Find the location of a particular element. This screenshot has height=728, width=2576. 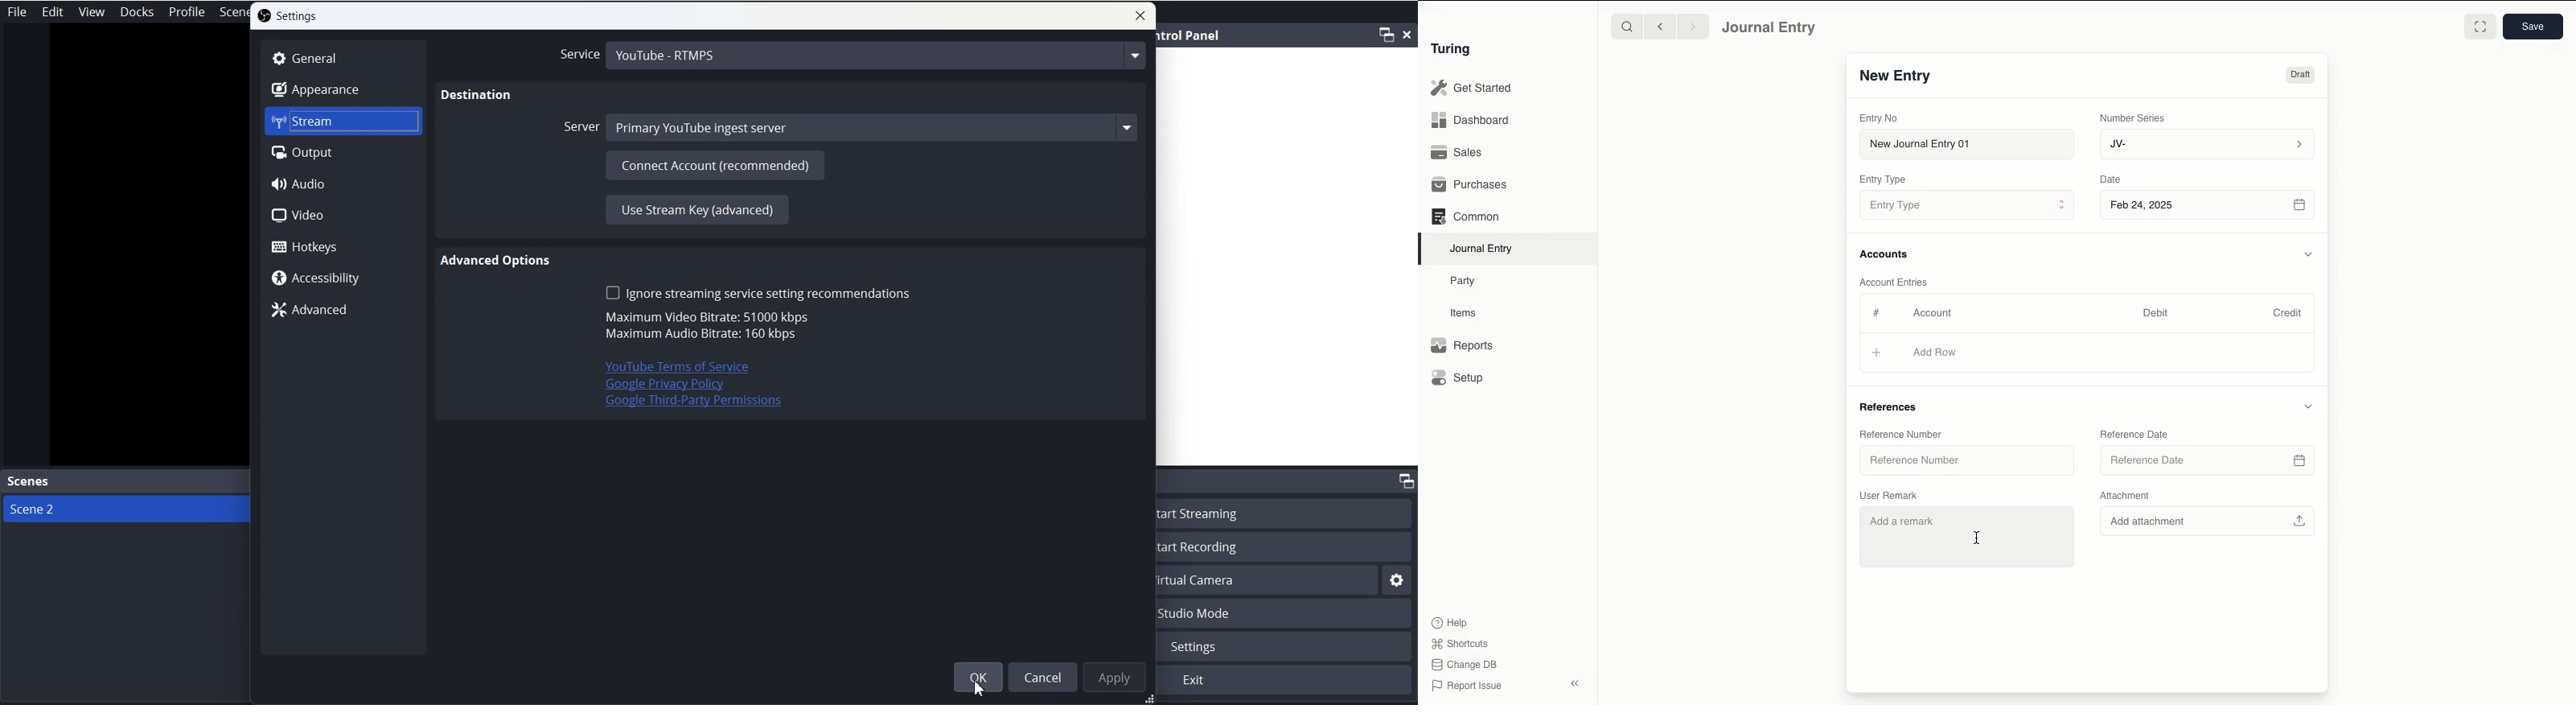

Journal Entry is located at coordinates (1482, 249).